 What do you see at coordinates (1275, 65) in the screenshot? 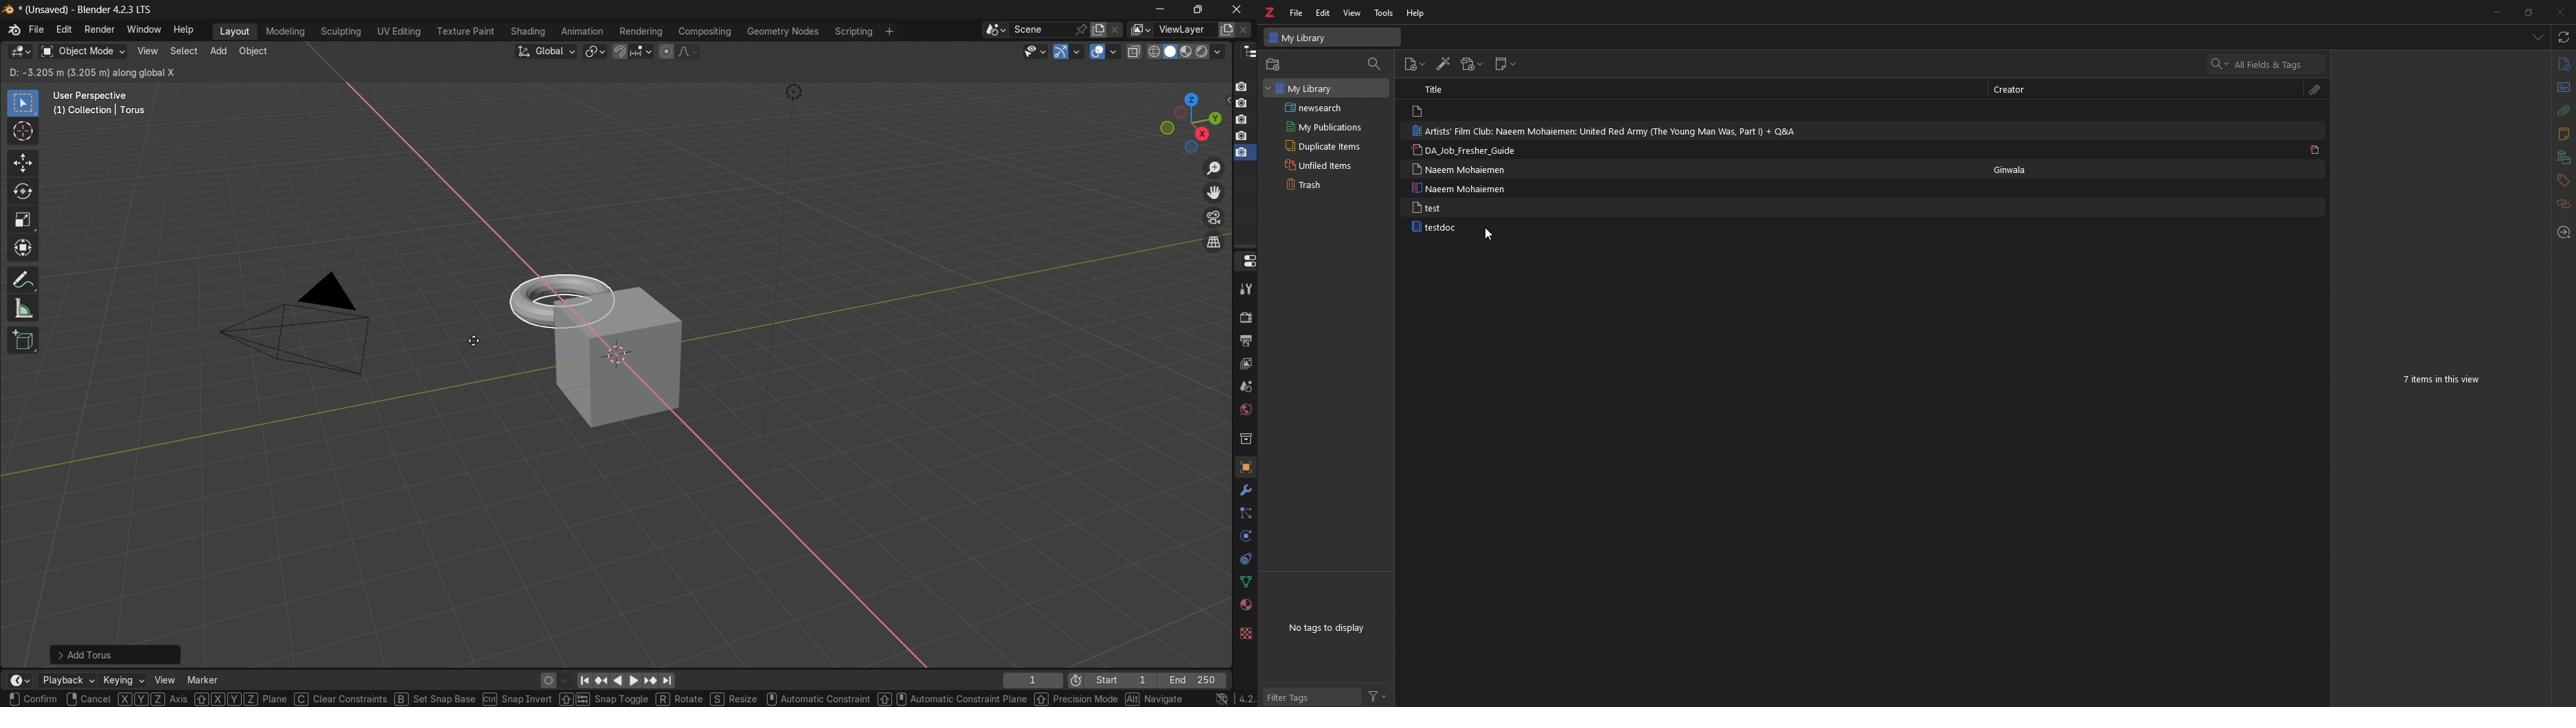
I see `new collection` at bounding box center [1275, 65].